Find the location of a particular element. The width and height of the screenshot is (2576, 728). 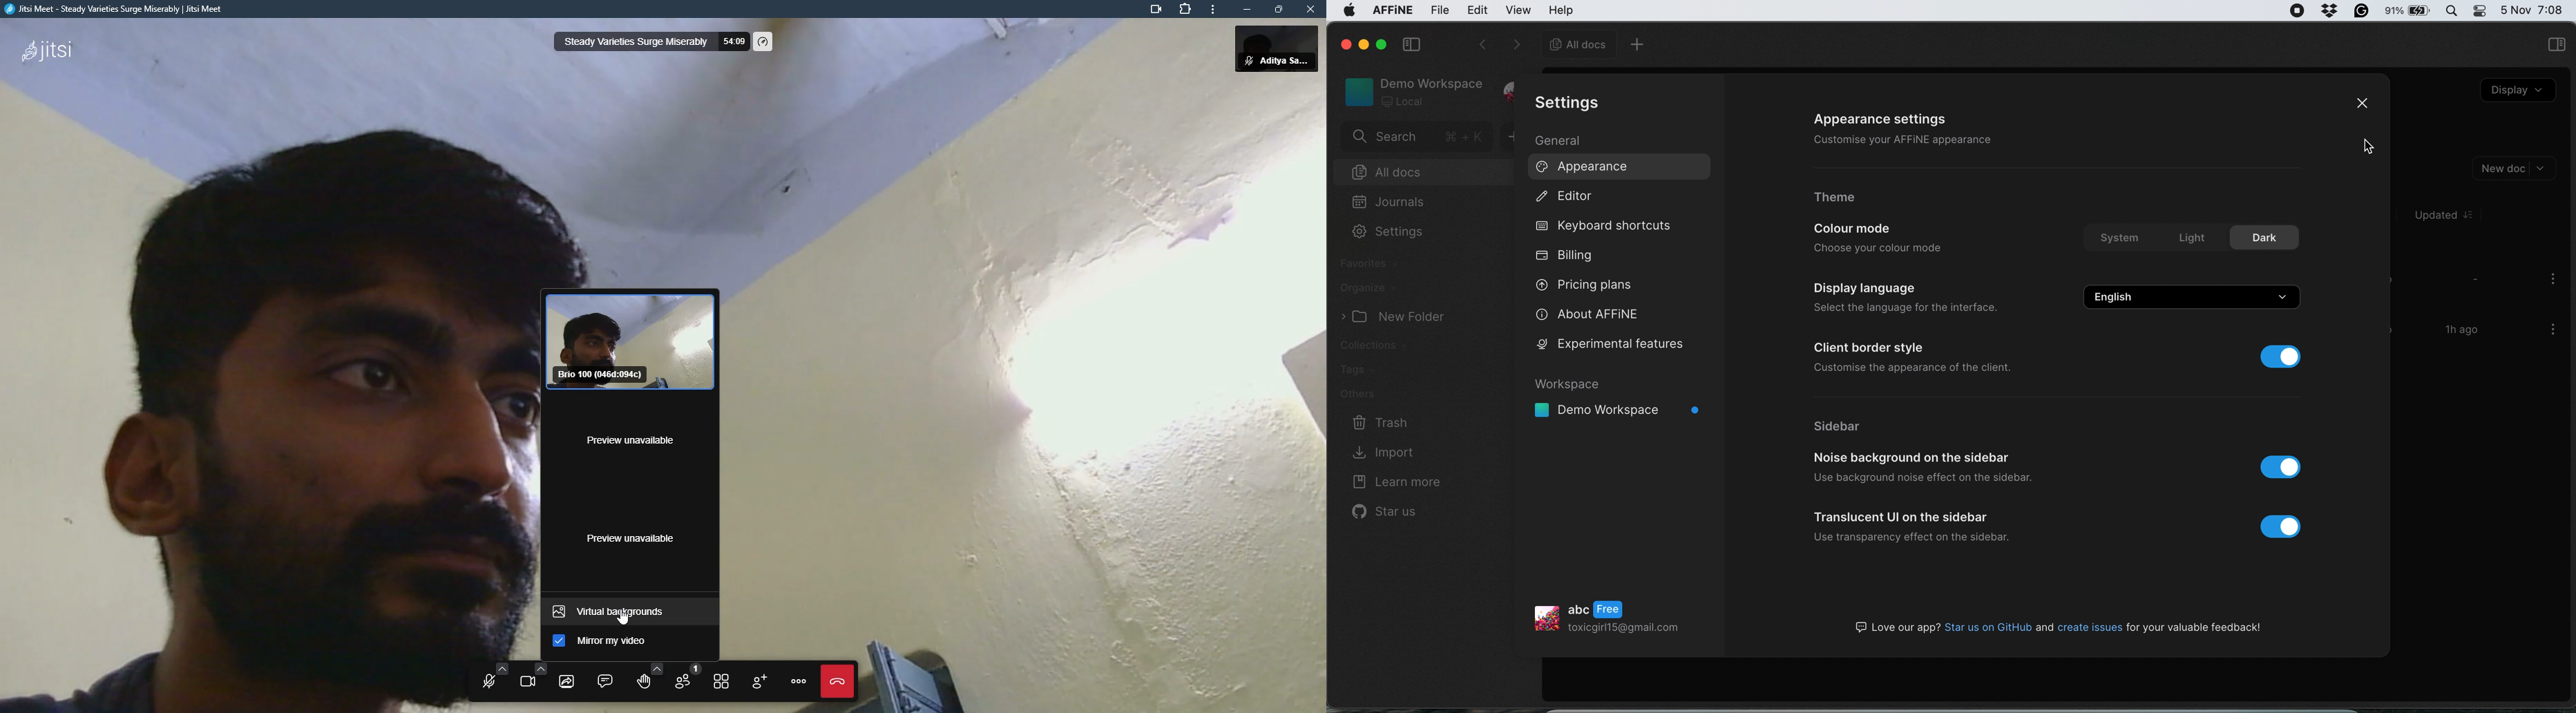

customise your affine appearance is located at coordinates (1905, 138).